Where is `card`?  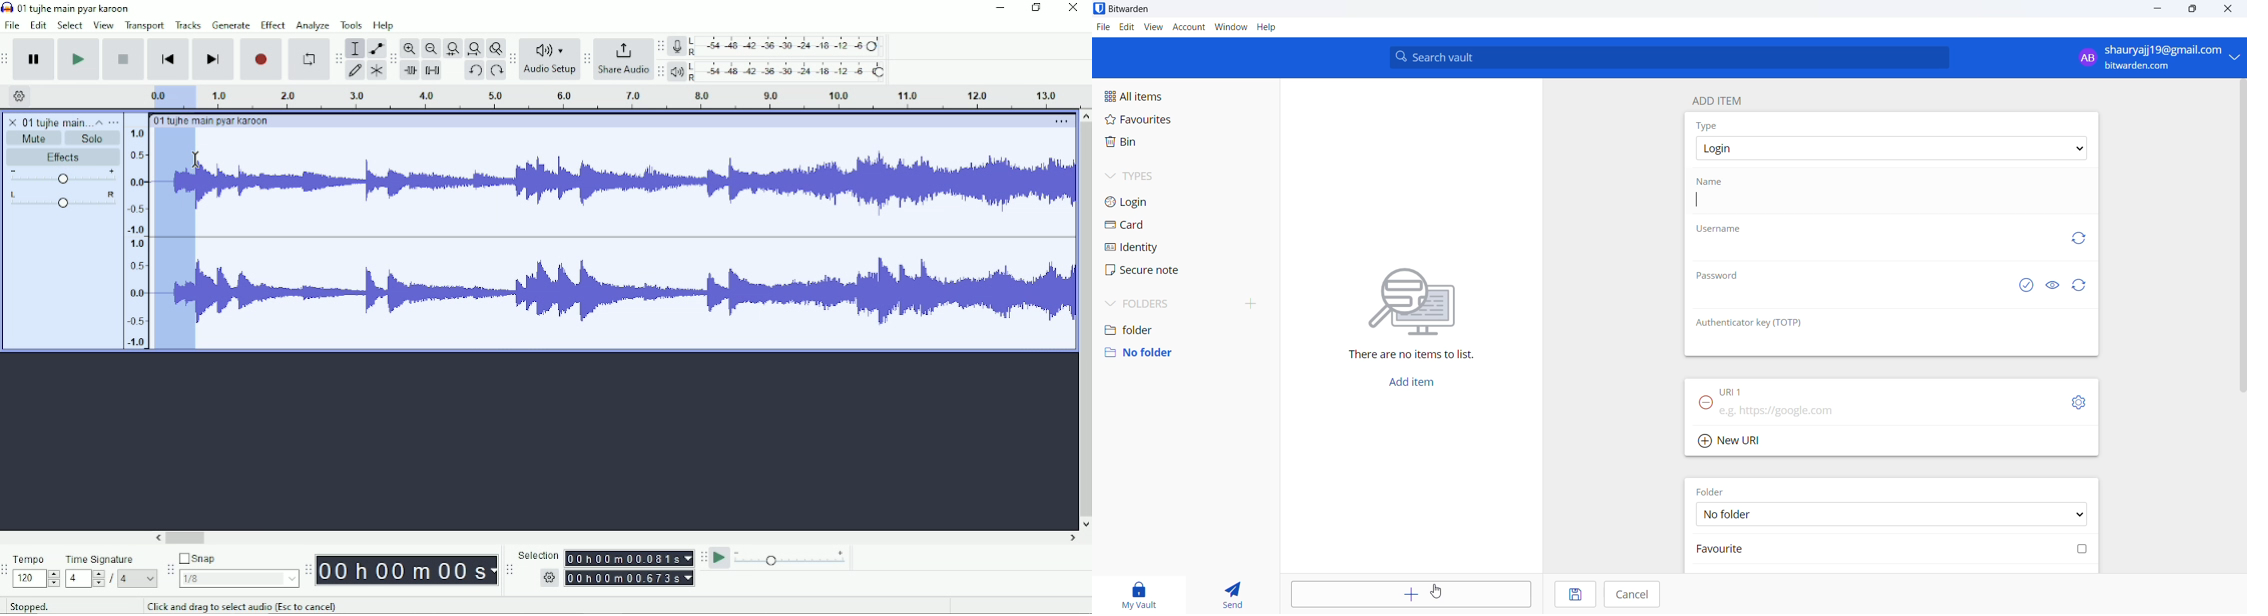 card is located at coordinates (1155, 225).